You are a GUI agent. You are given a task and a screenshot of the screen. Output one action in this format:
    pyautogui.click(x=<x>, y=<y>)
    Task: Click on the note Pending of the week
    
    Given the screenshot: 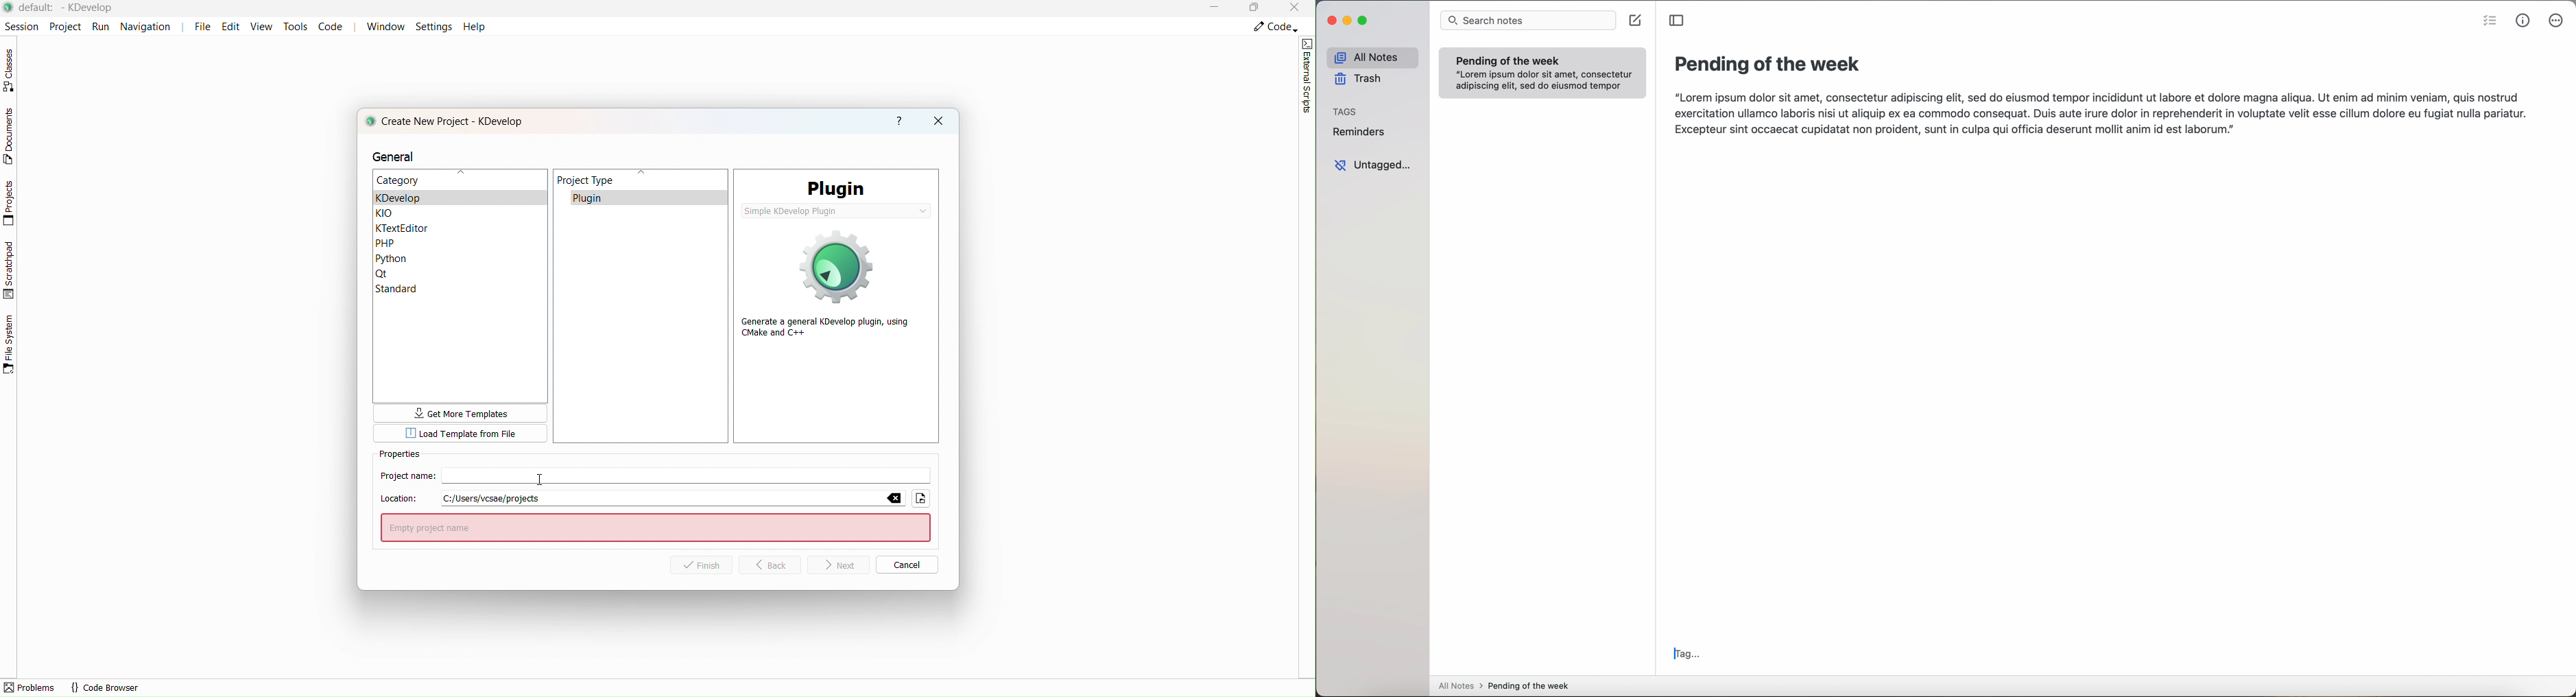 What is the action you would take?
    pyautogui.click(x=1542, y=72)
    